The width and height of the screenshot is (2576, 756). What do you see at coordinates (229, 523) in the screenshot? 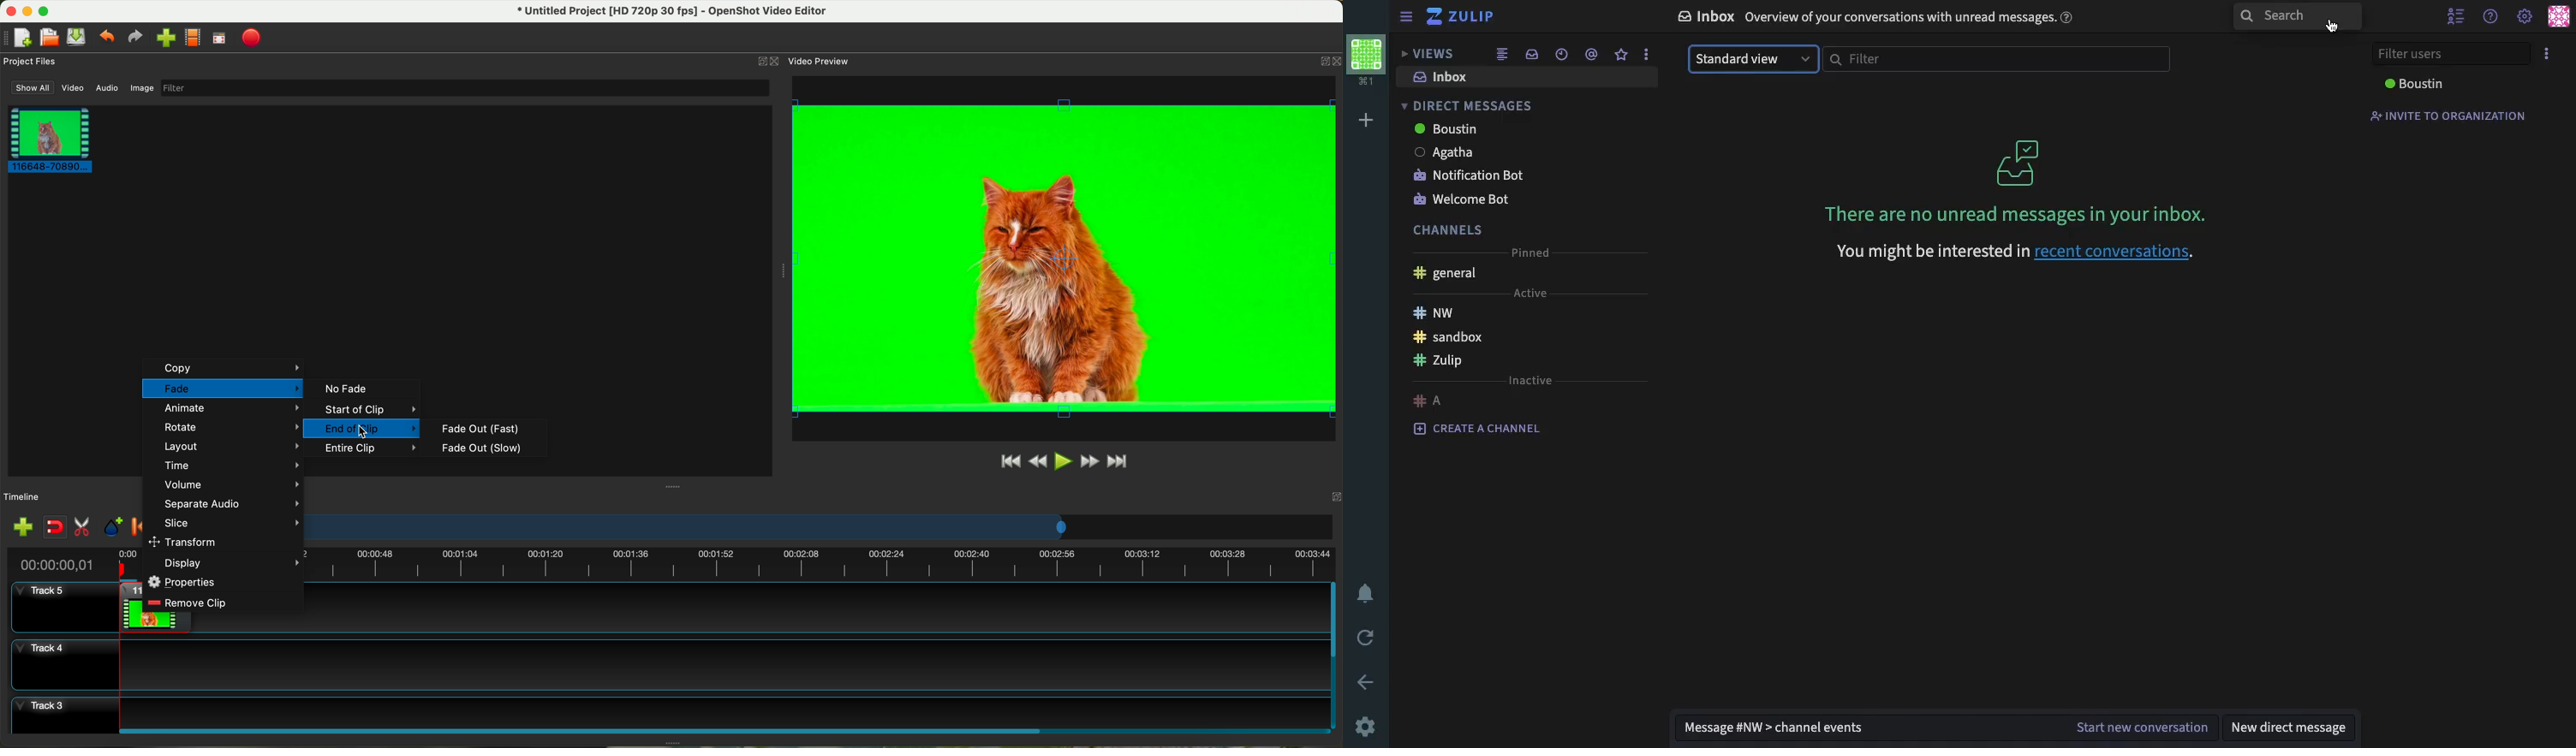
I see `slice` at bounding box center [229, 523].